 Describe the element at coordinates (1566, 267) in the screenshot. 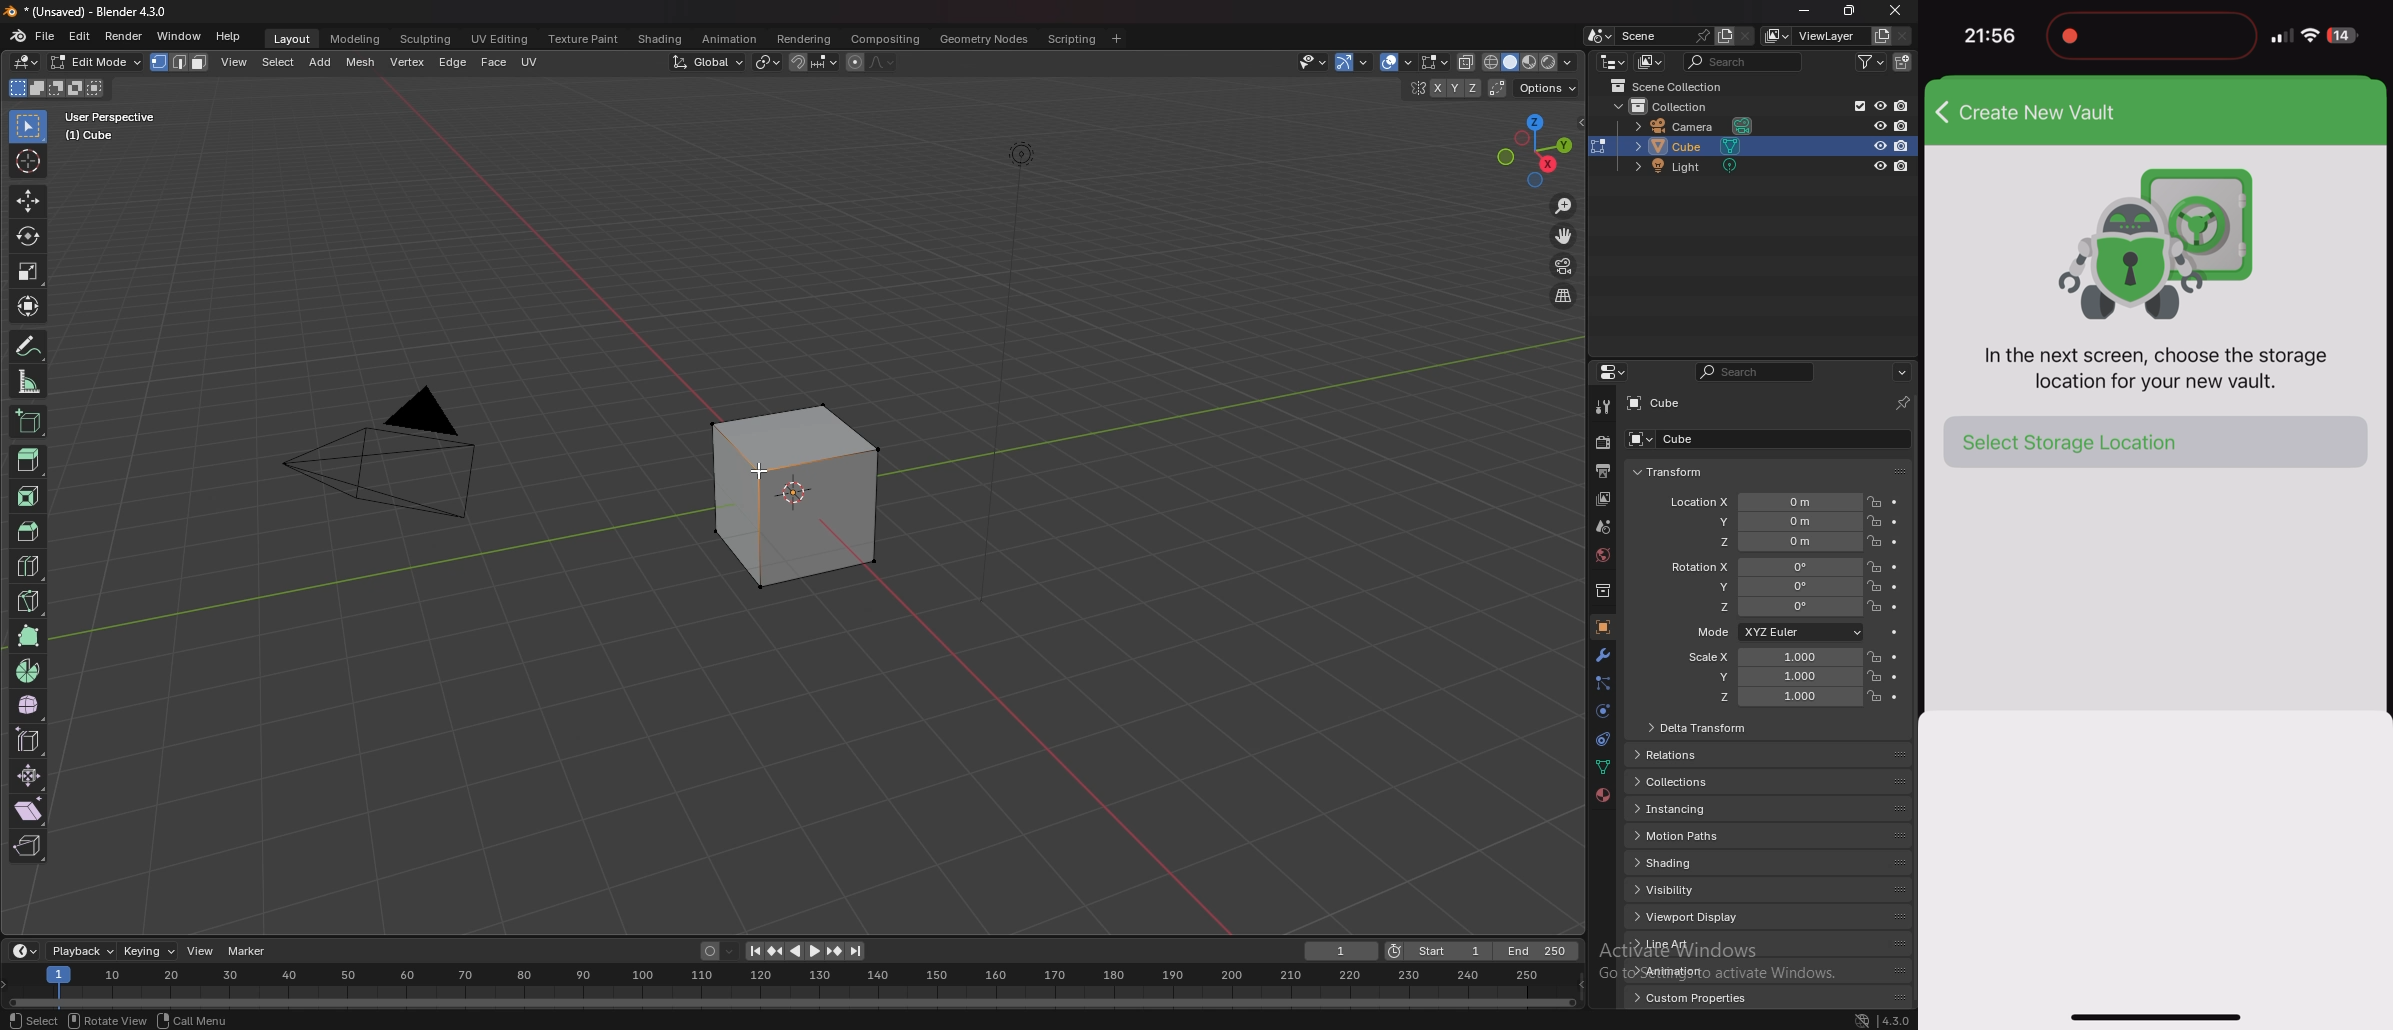

I see `camera view` at that location.